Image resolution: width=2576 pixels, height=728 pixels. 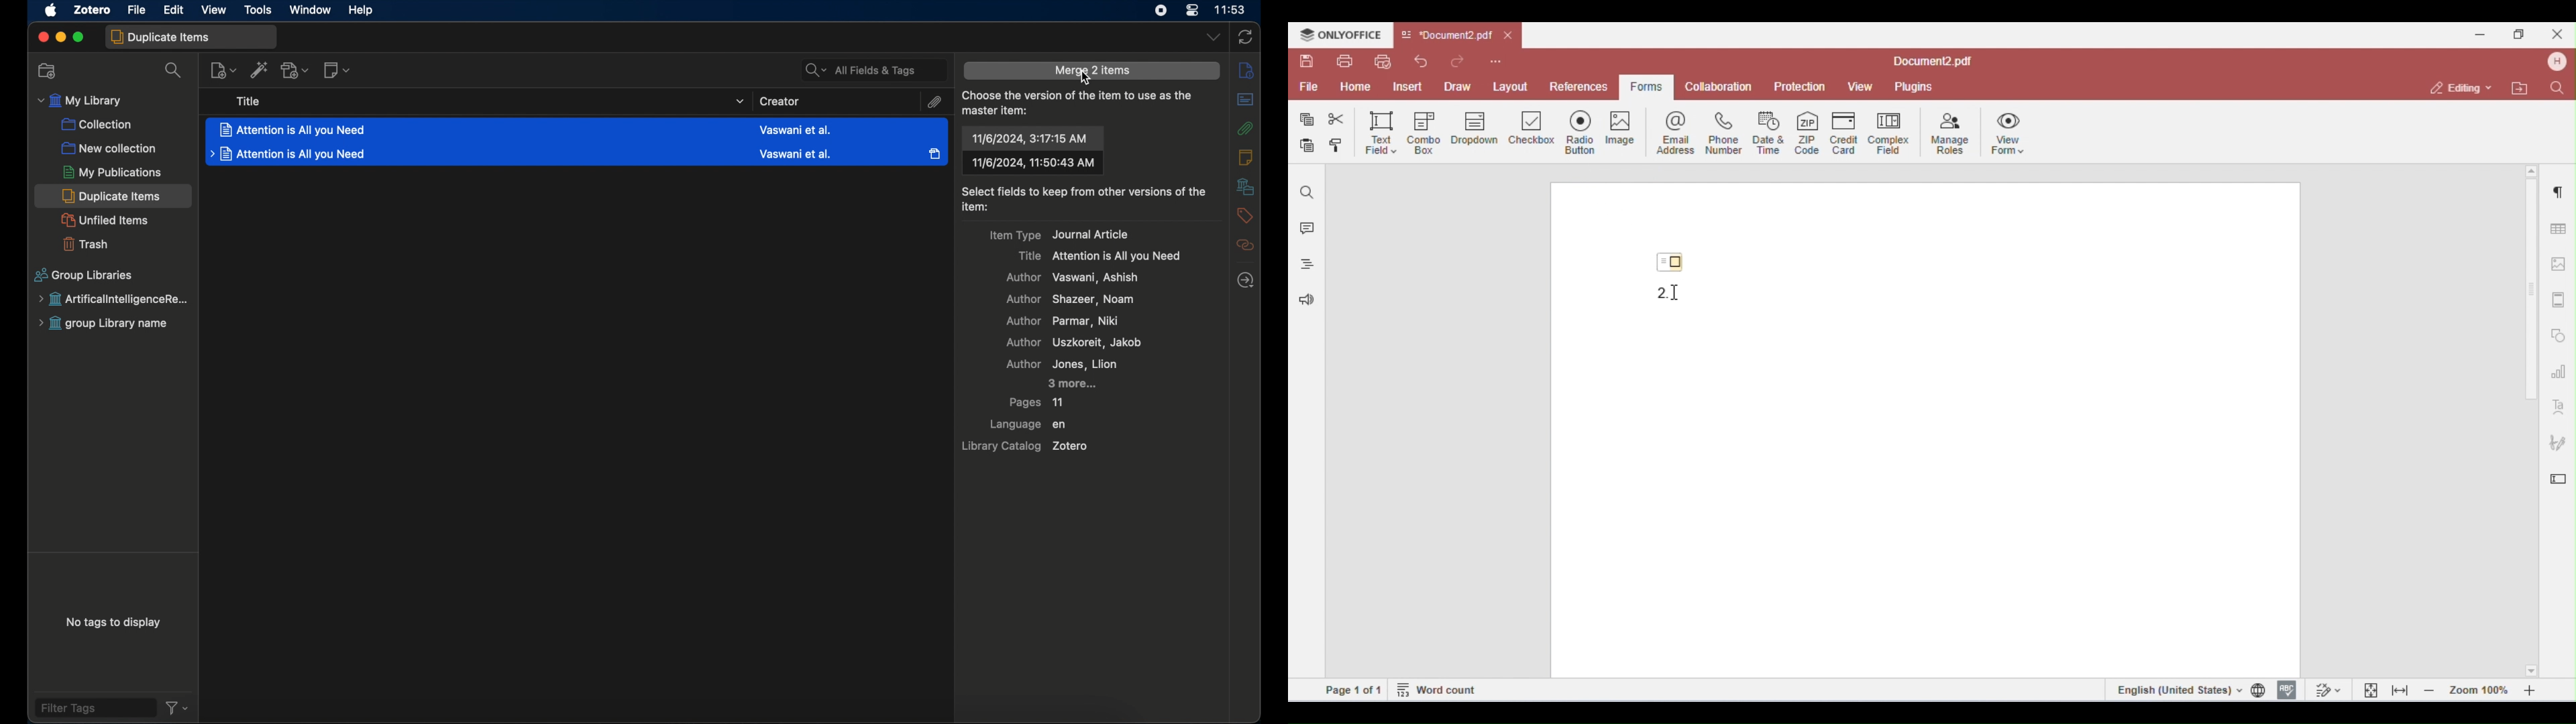 What do you see at coordinates (362, 11) in the screenshot?
I see `help` at bounding box center [362, 11].